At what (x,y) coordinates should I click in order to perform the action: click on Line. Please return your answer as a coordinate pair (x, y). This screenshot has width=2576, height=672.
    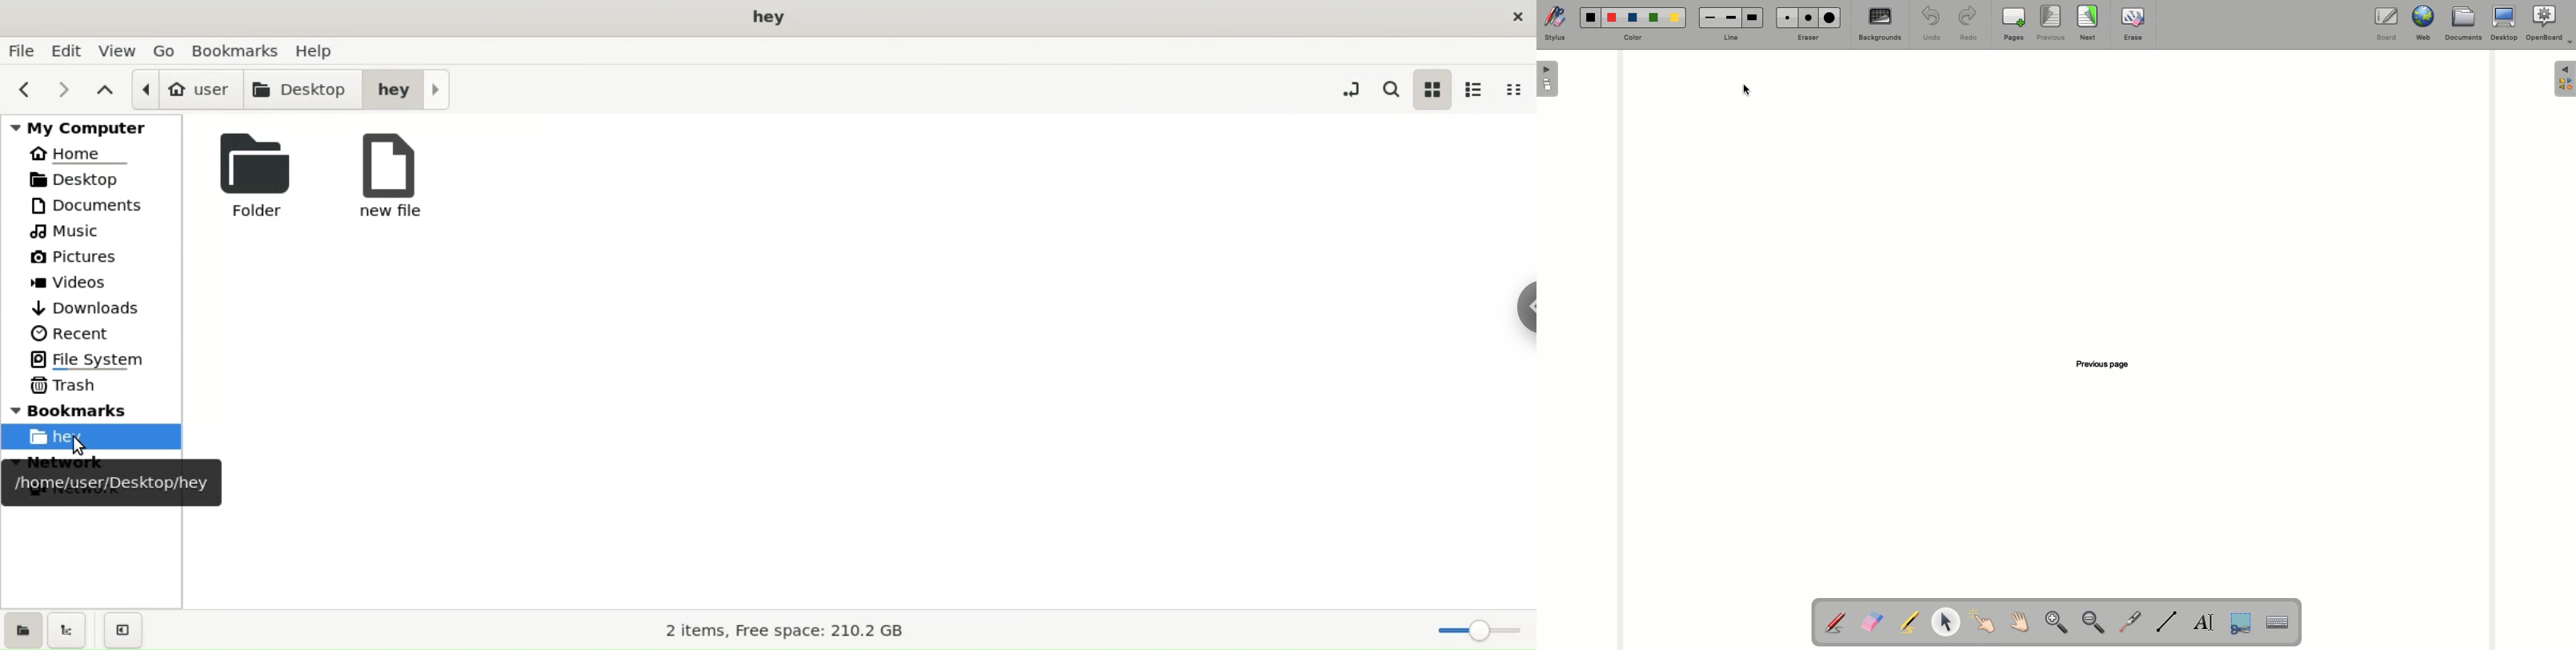
    Looking at the image, I should click on (1728, 39).